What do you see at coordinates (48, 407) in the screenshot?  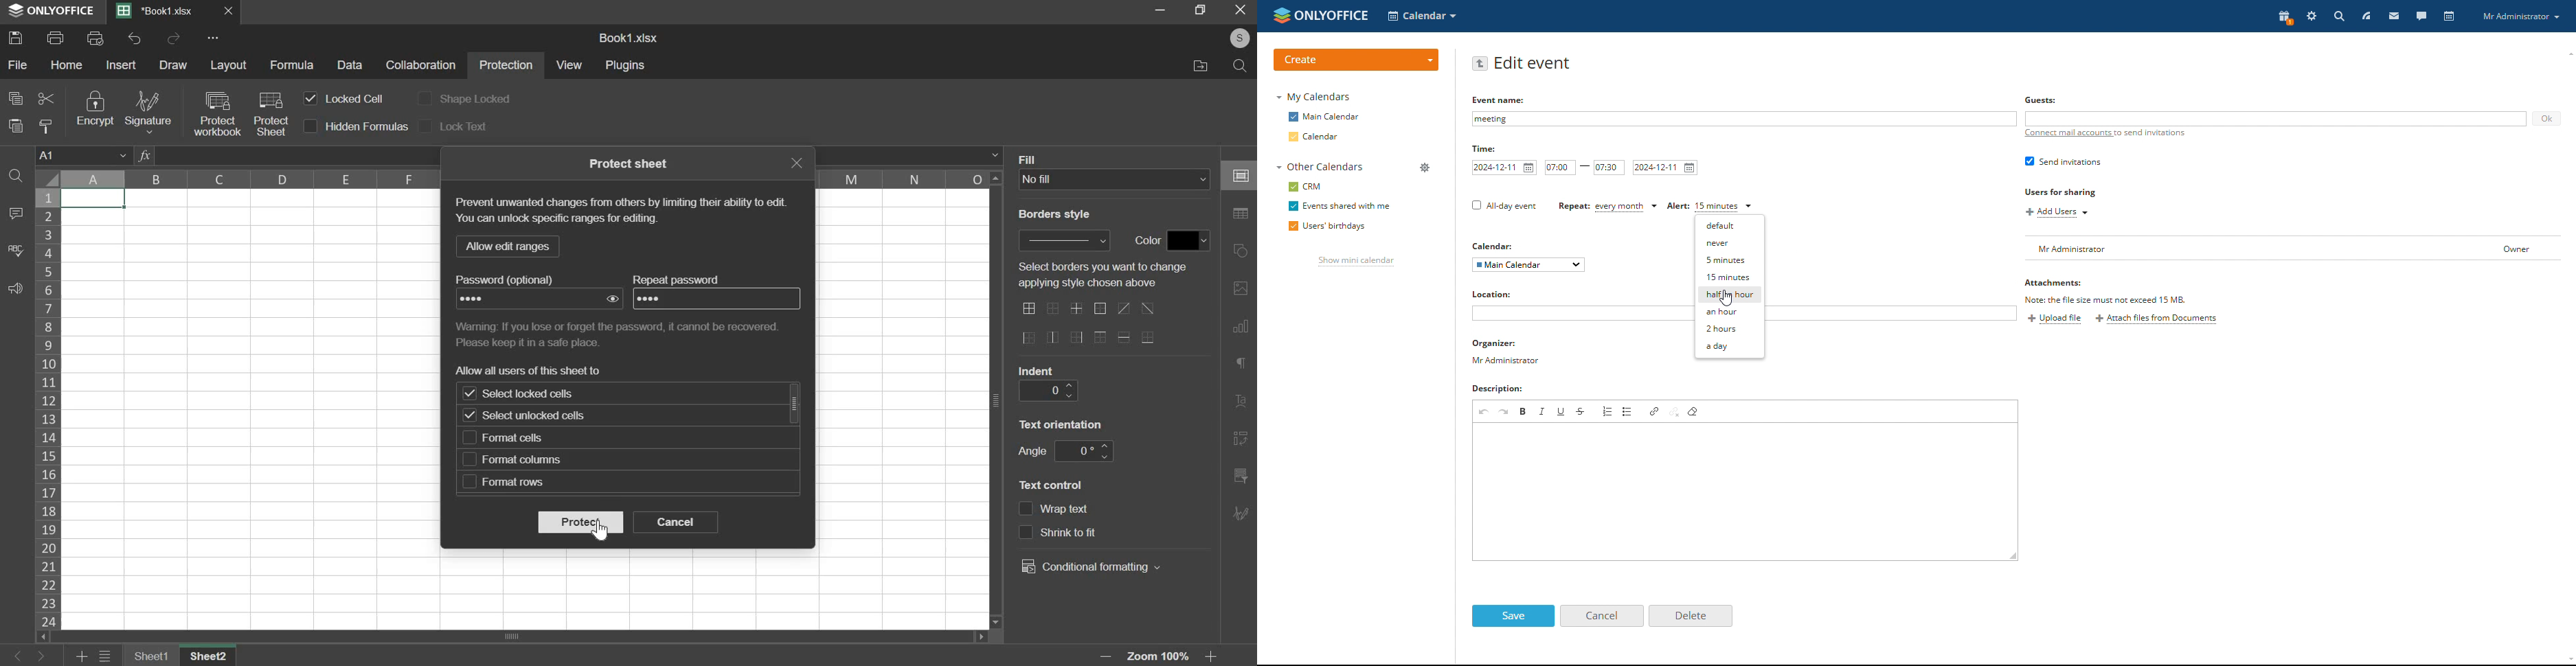 I see `rows` at bounding box center [48, 407].